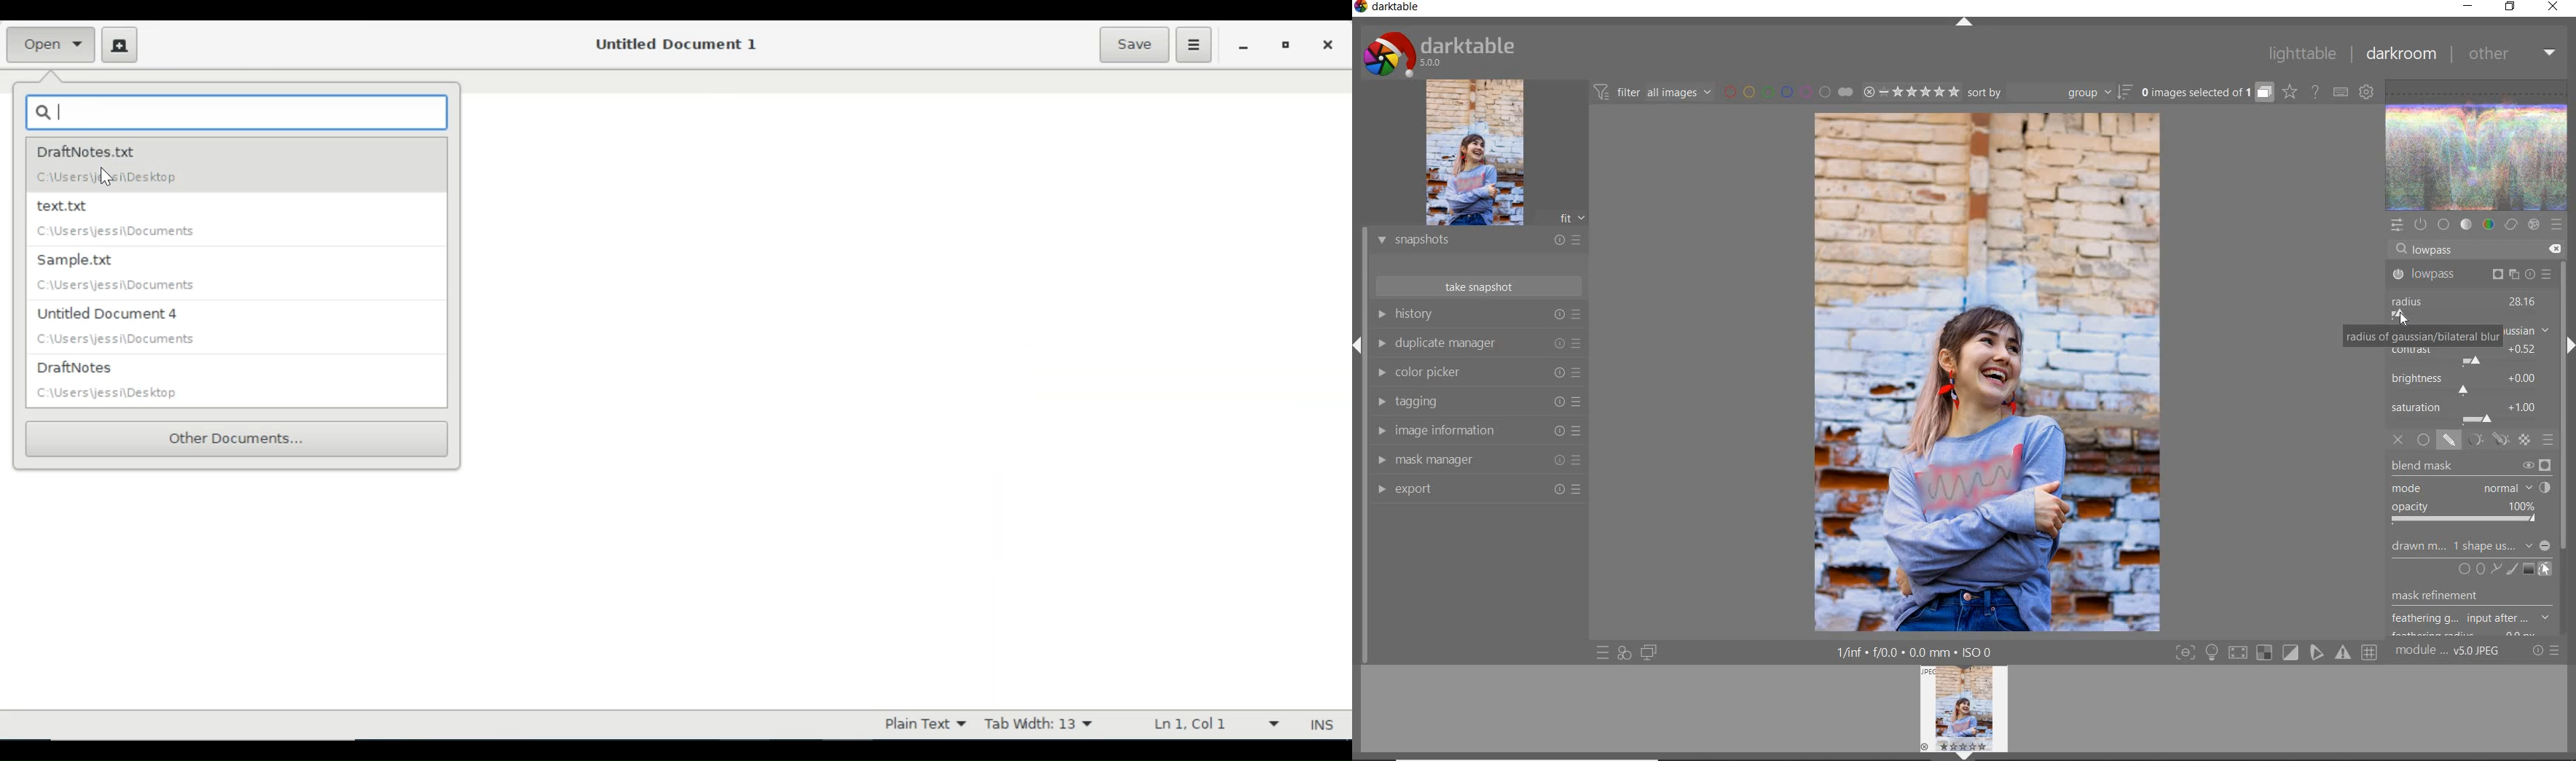 The width and height of the screenshot is (2576, 784). I want to click on show global preferences, so click(2367, 93).